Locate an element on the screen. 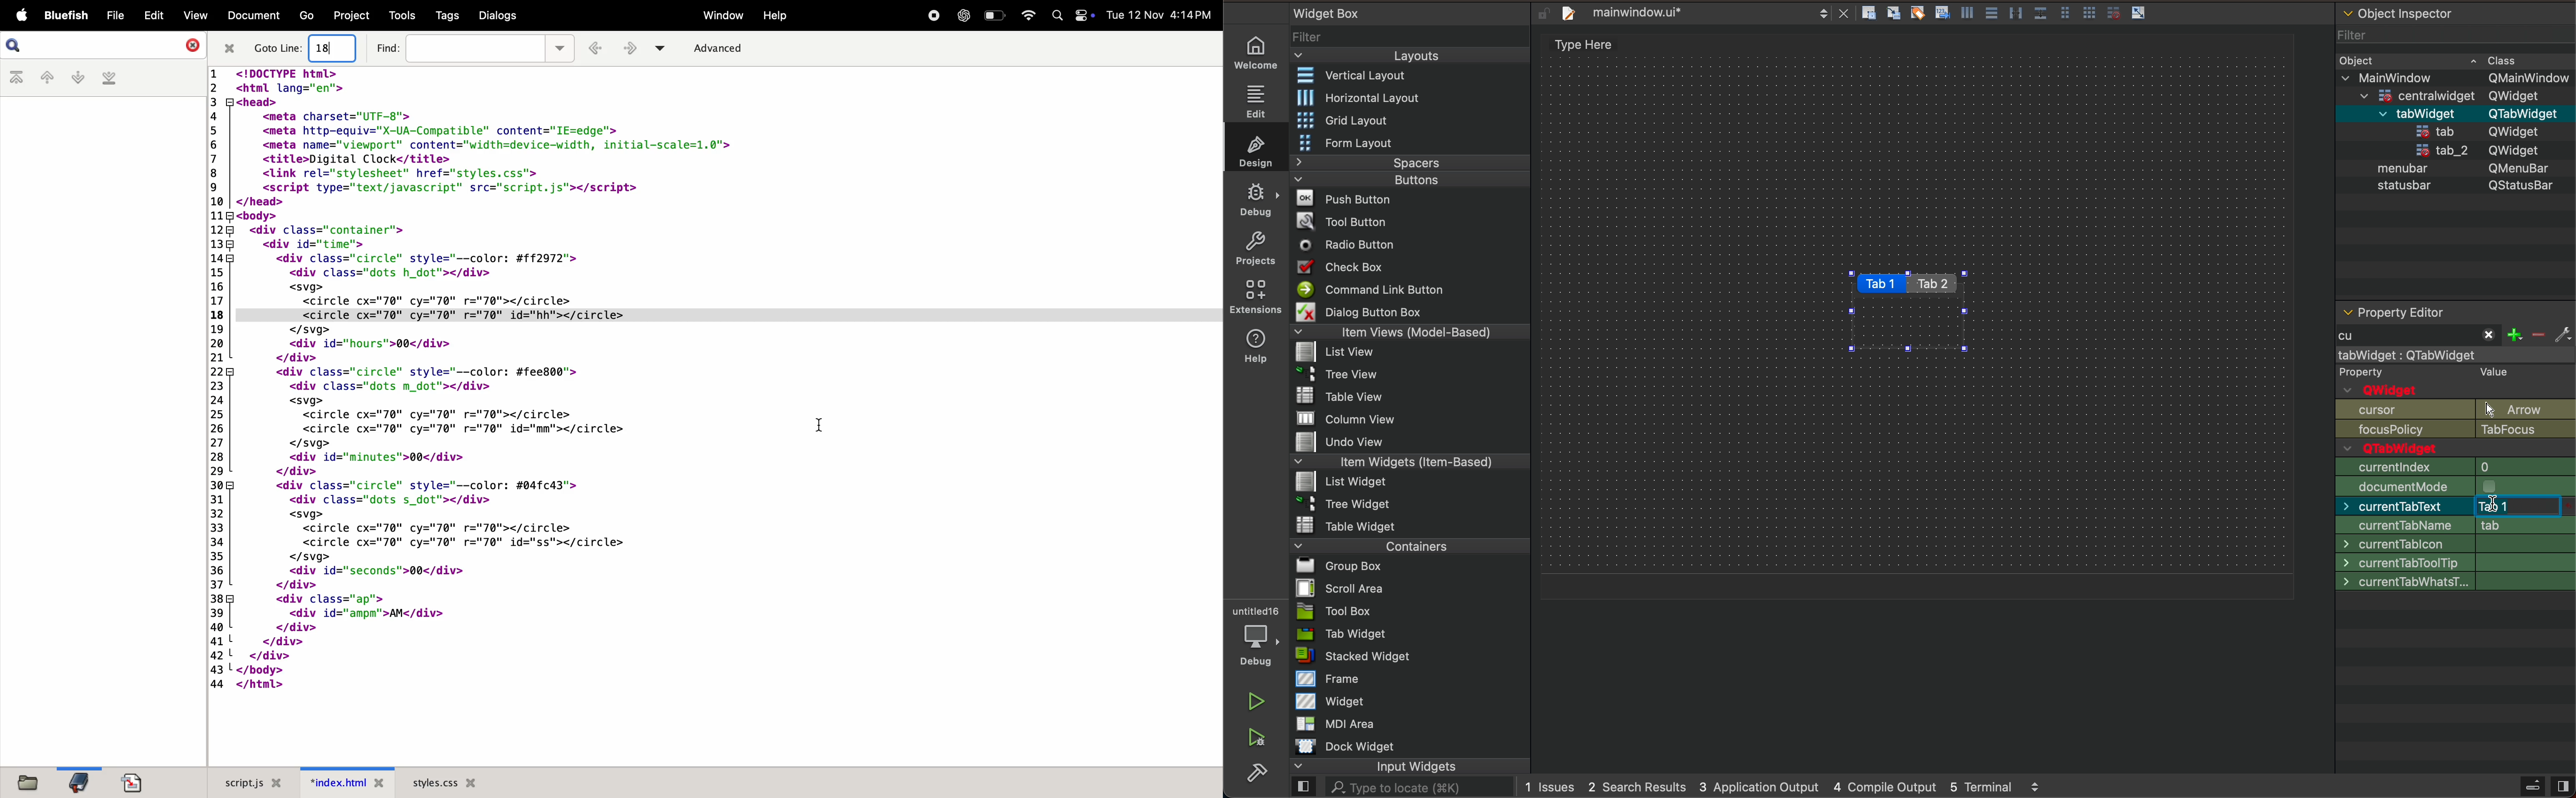 This screenshot has height=812, width=2576. AL. Type to locate (38K) is located at coordinates (1409, 789).